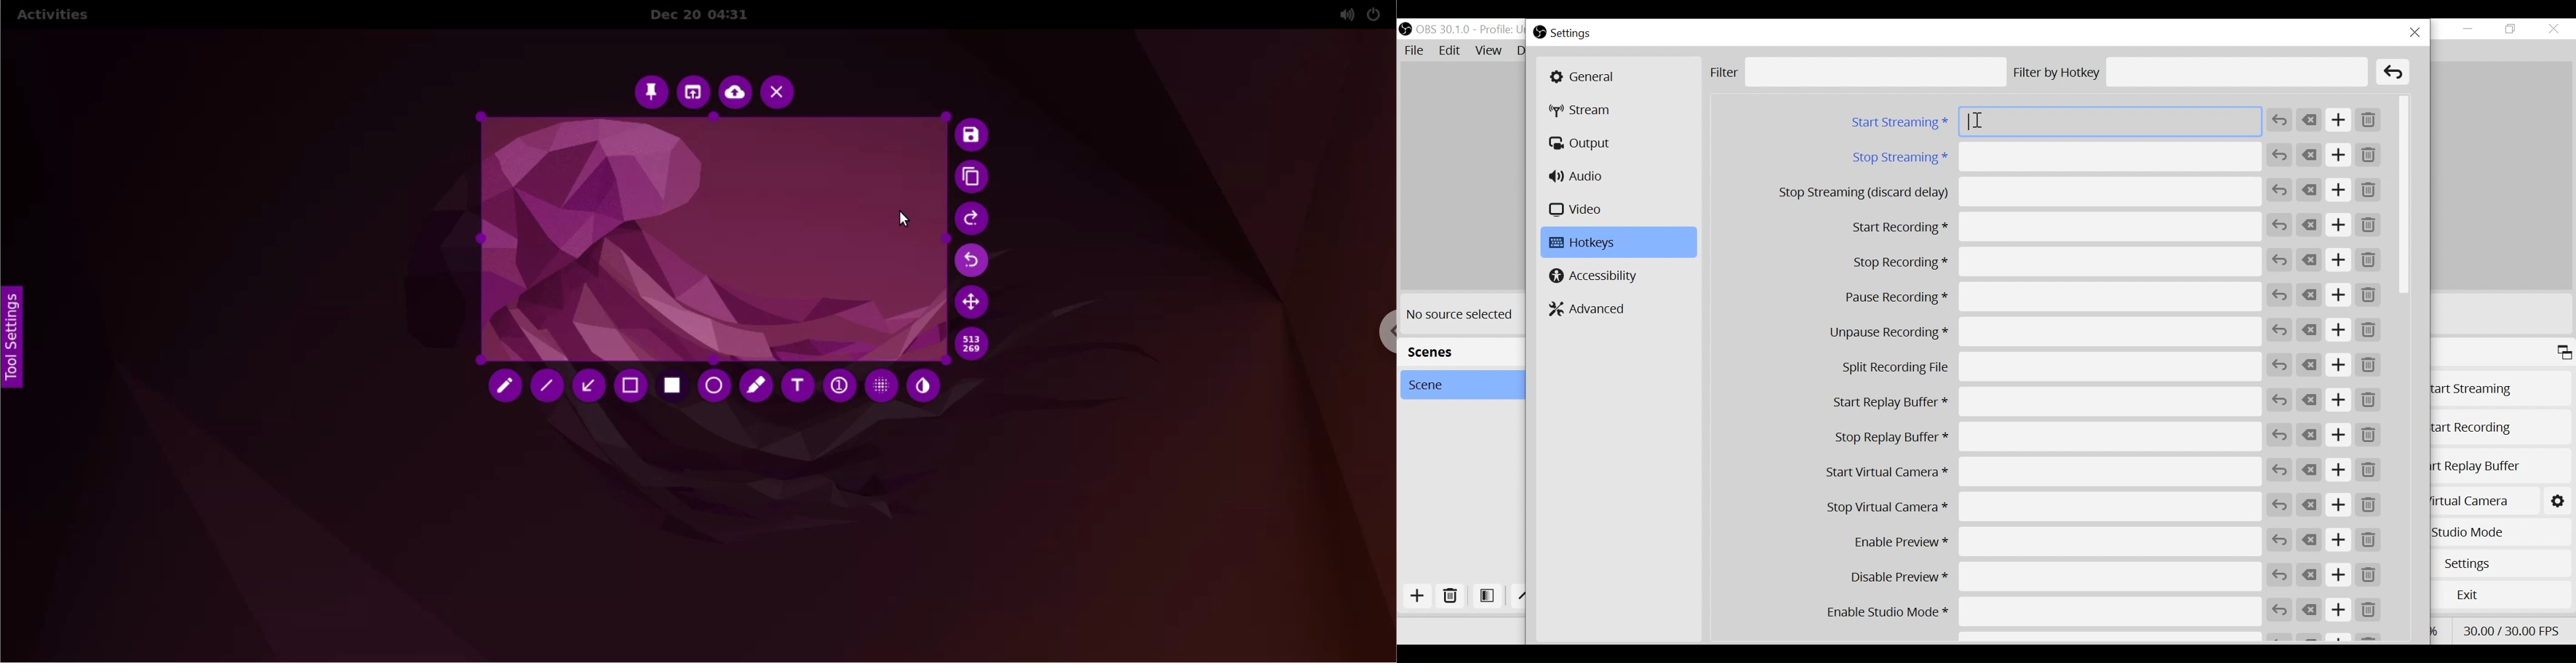  Describe the element at coordinates (1490, 50) in the screenshot. I see `View` at that location.